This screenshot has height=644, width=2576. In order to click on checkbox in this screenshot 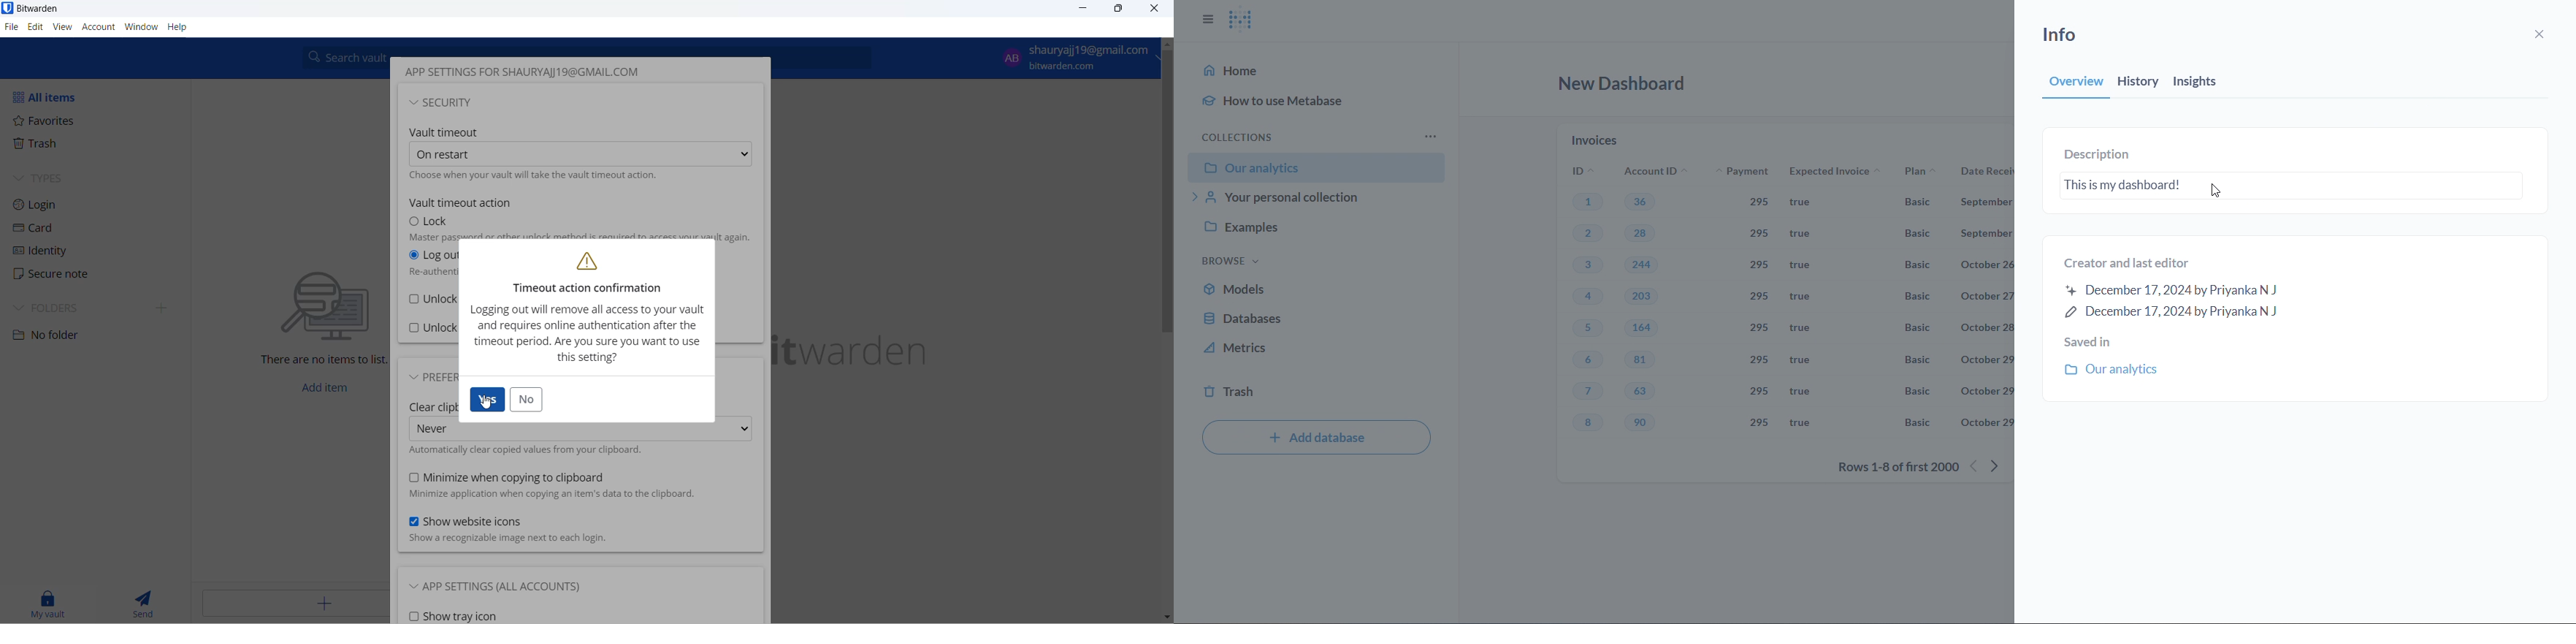, I will do `click(529, 450)`.